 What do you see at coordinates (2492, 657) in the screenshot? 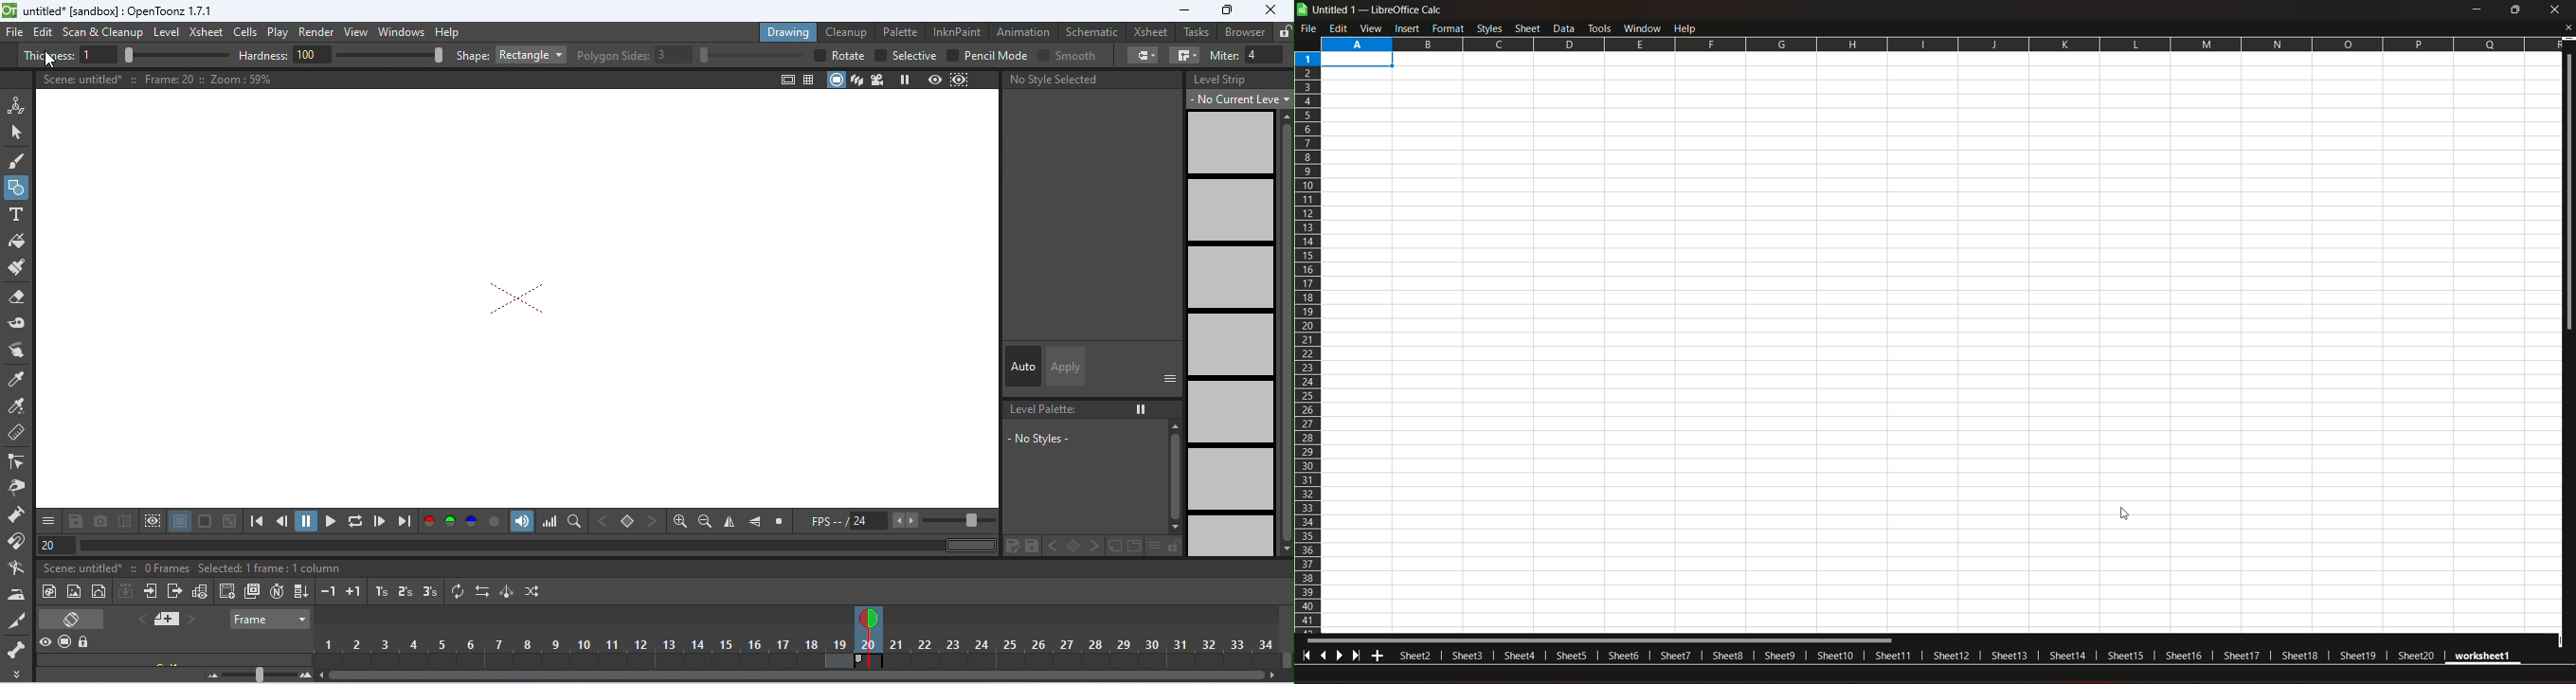
I see `Current tab` at bounding box center [2492, 657].